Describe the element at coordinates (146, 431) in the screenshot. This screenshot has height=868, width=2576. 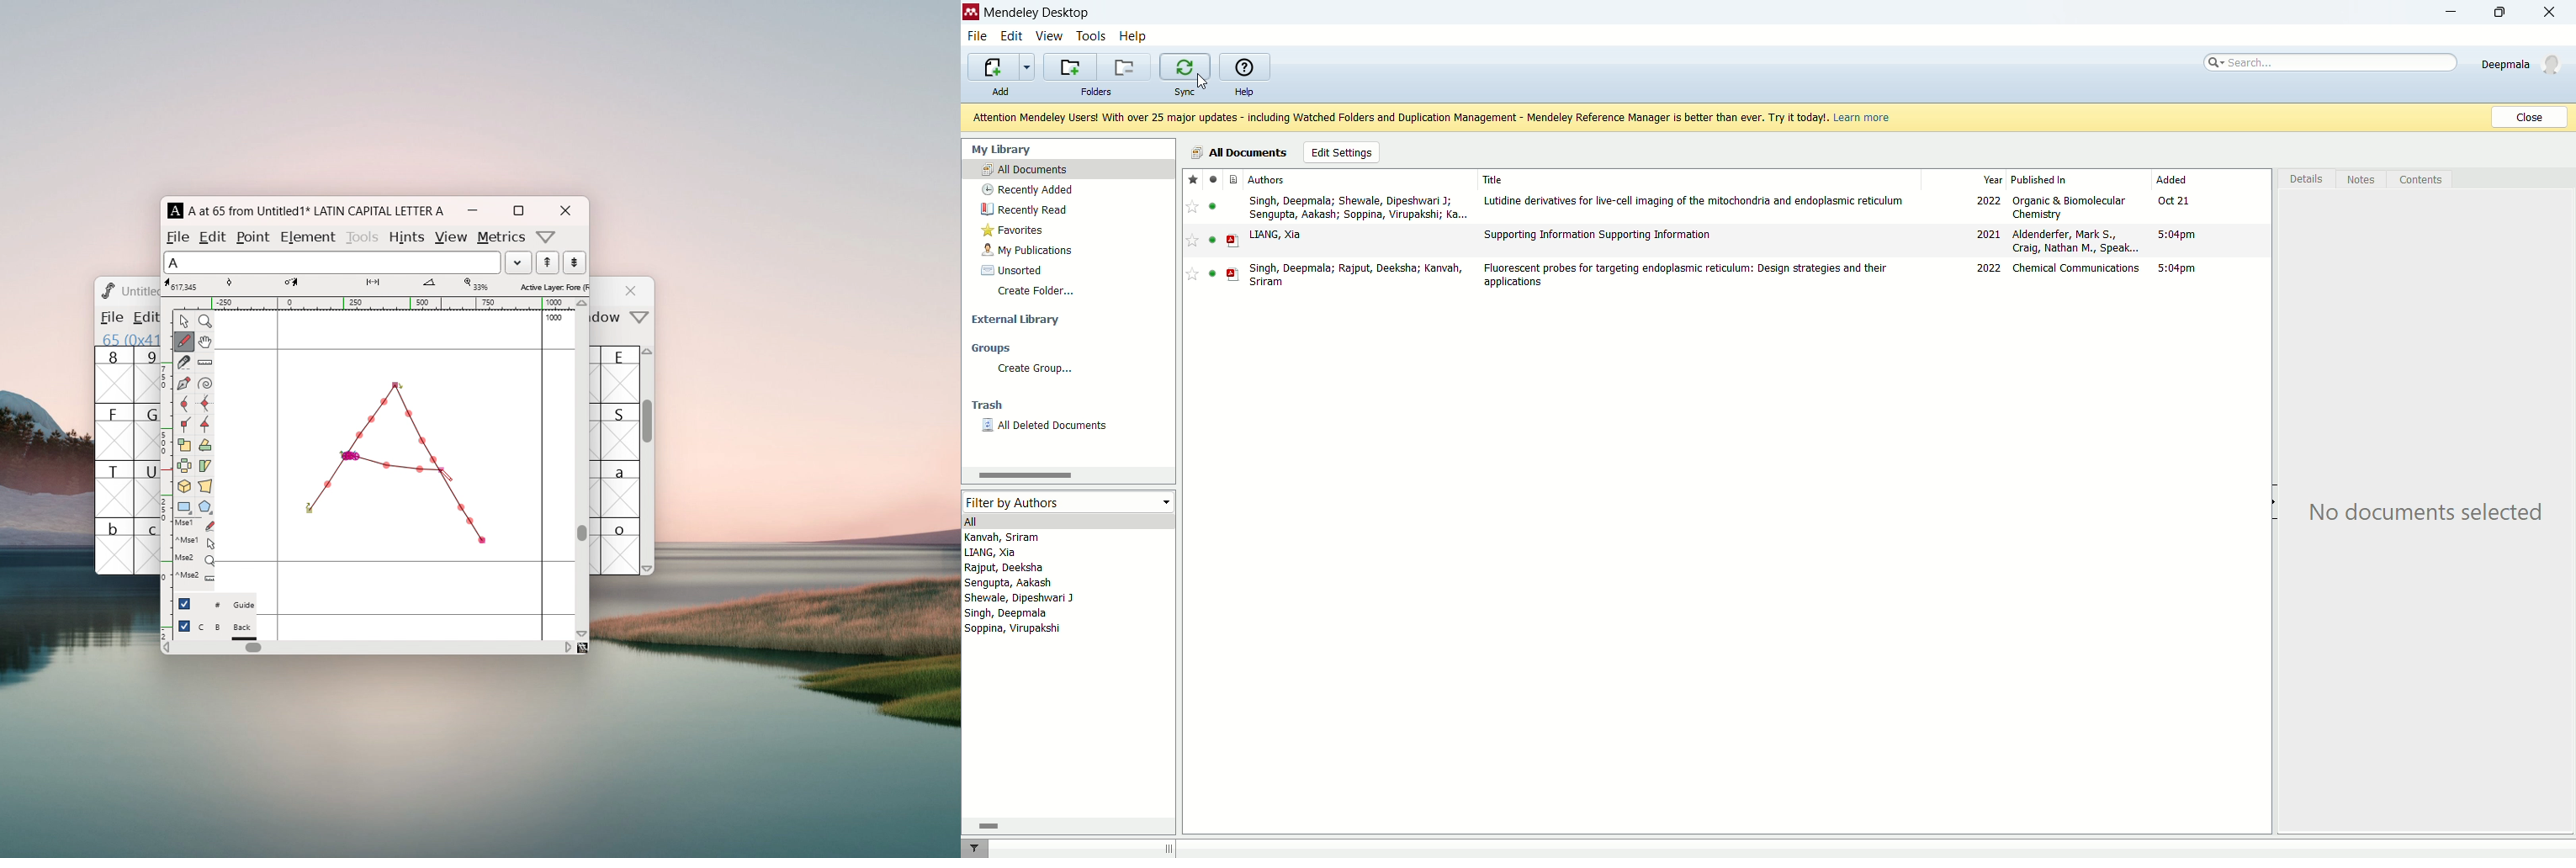
I see `G` at that location.